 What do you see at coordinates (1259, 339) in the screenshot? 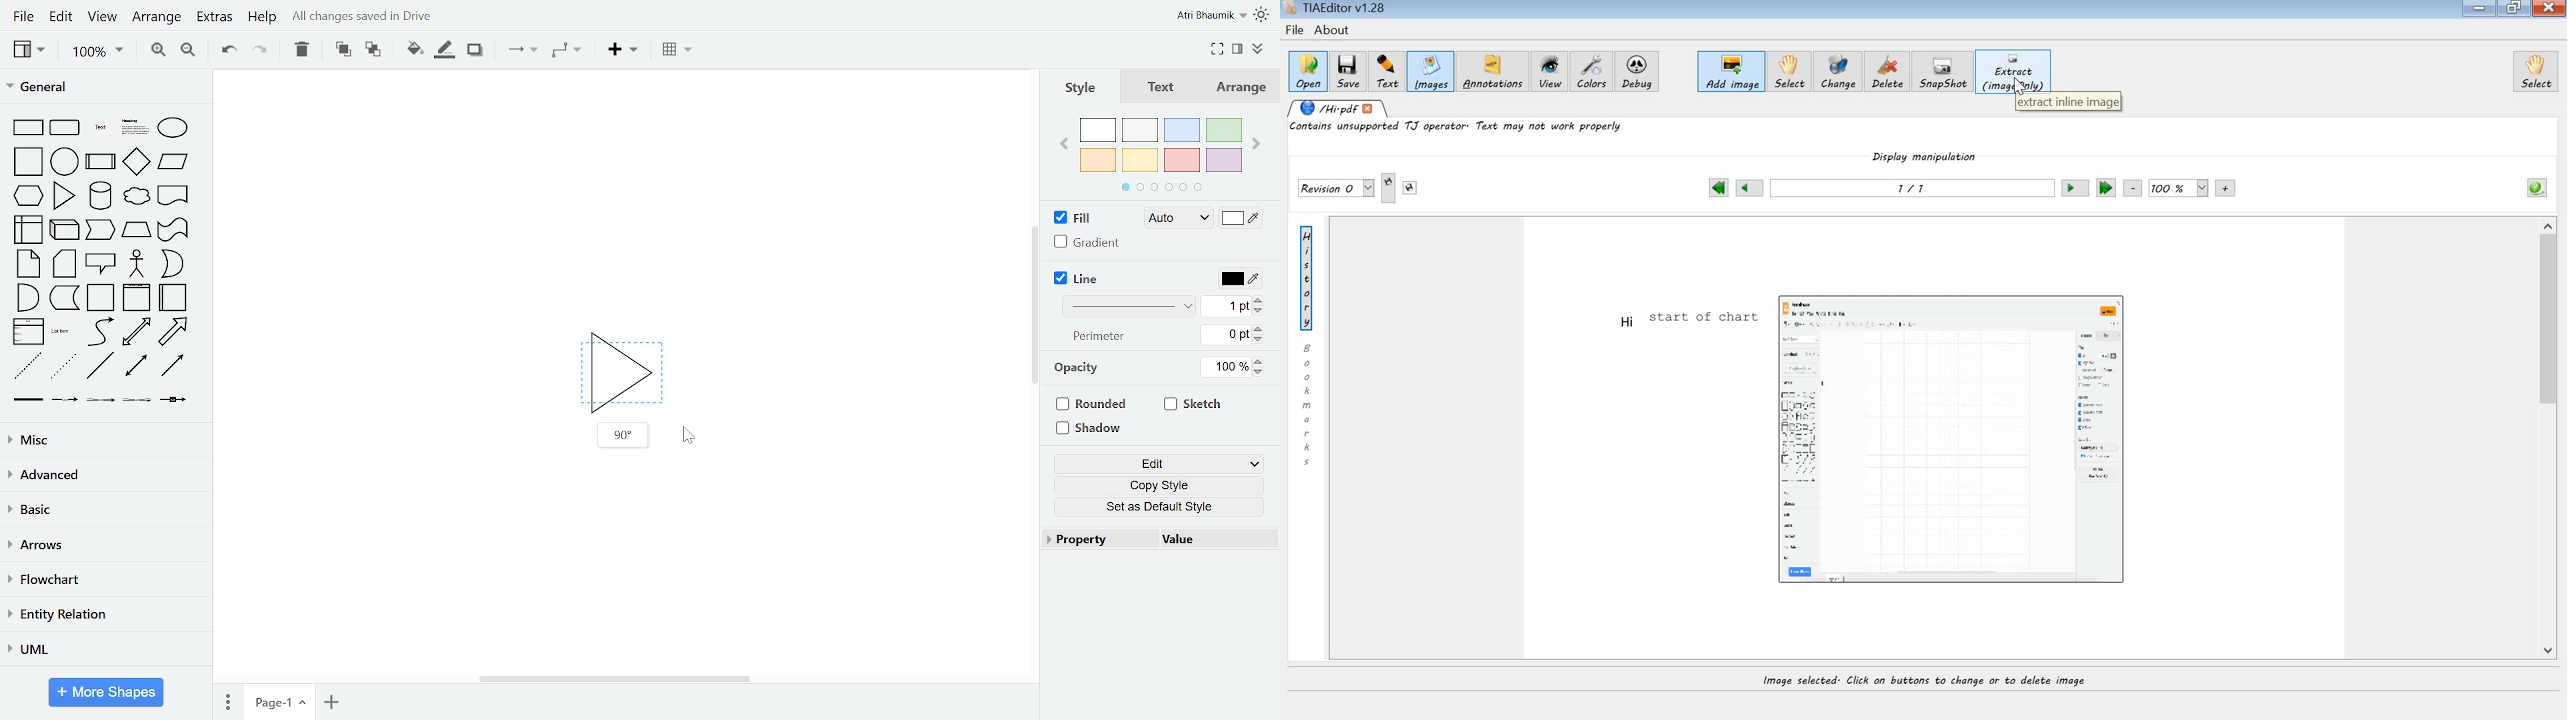
I see `decrease perimeter` at bounding box center [1259, 339].